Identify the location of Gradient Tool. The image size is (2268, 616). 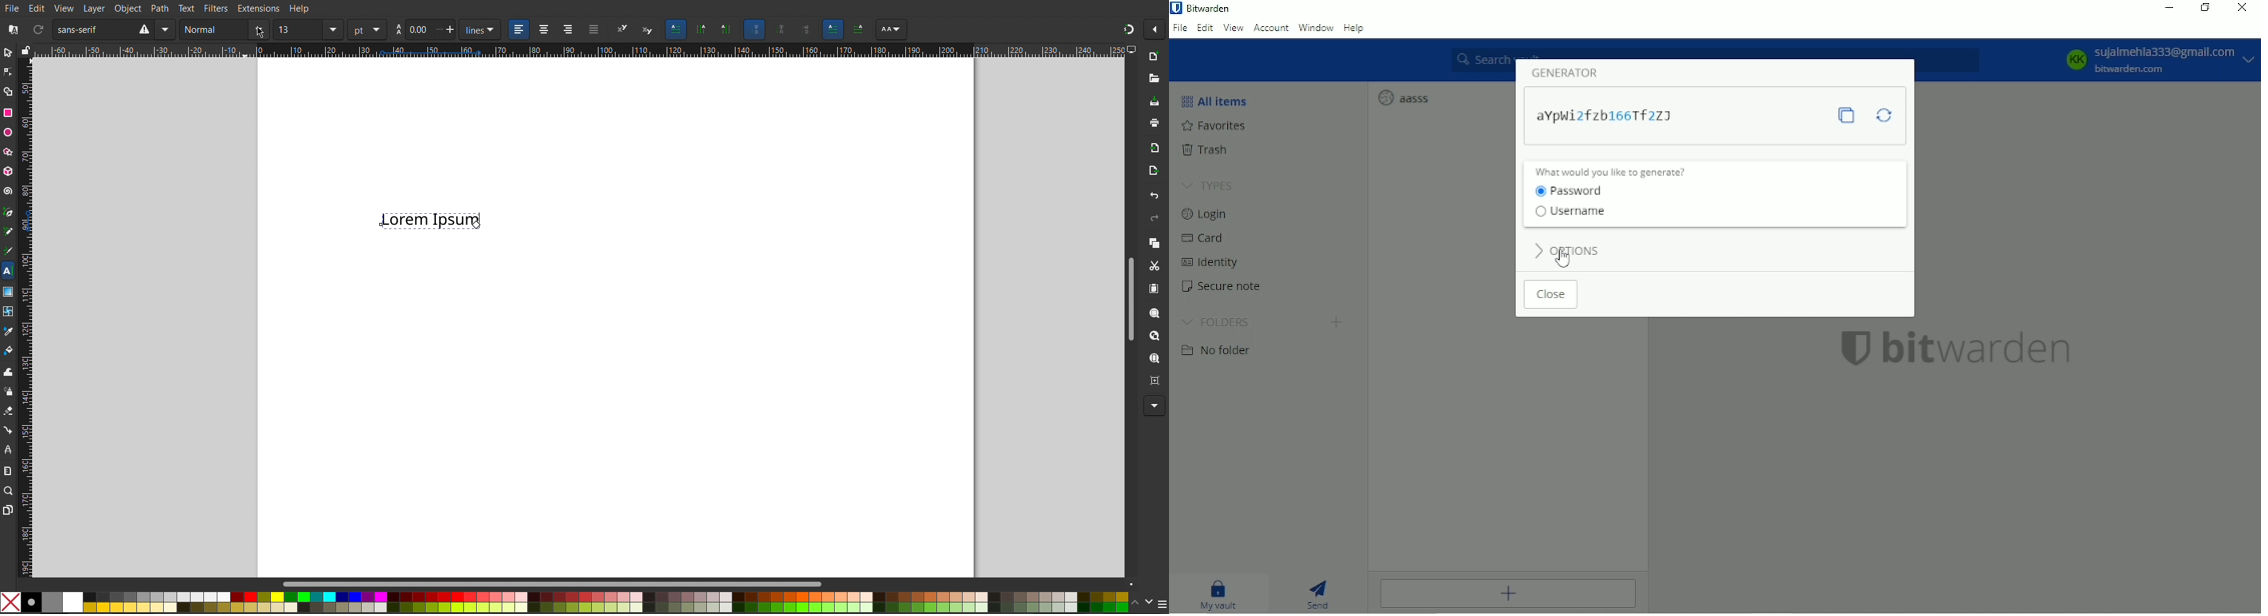
(9, 289).